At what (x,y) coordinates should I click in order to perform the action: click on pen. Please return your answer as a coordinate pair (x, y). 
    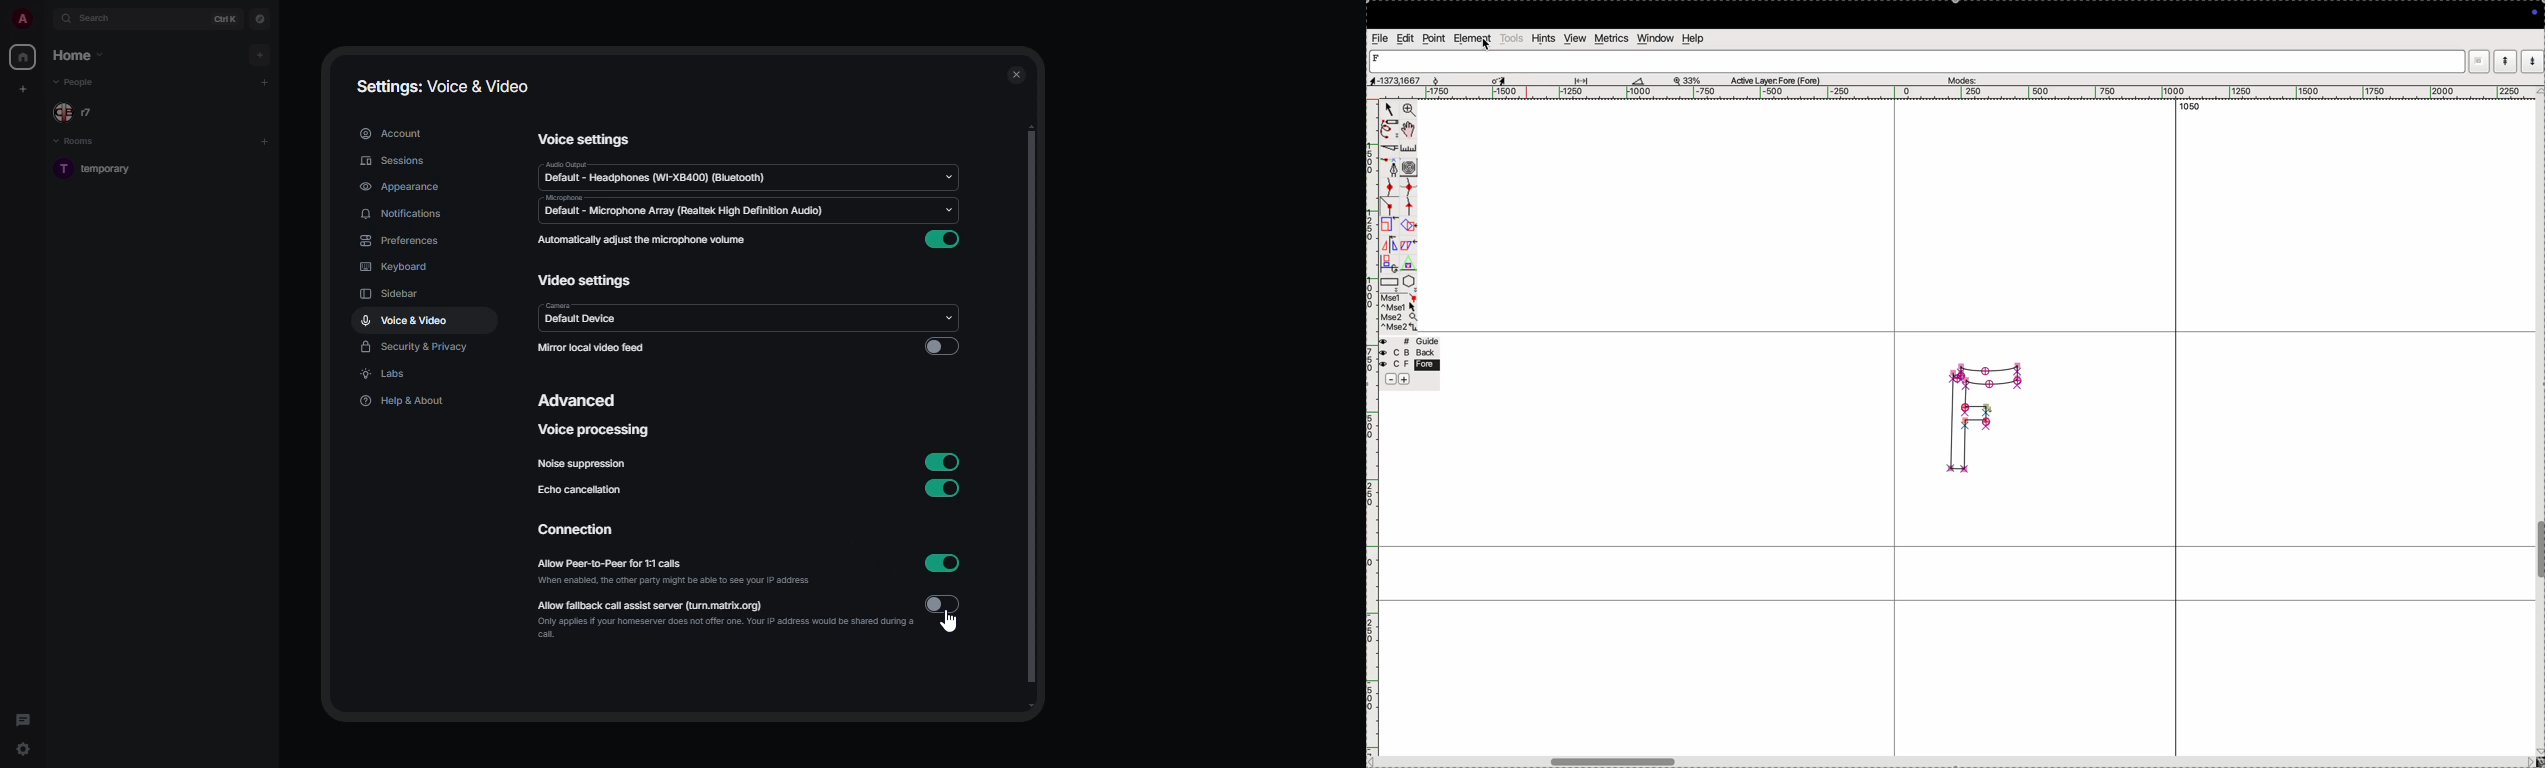
    Looking at the image, I should click on (1388, 131).